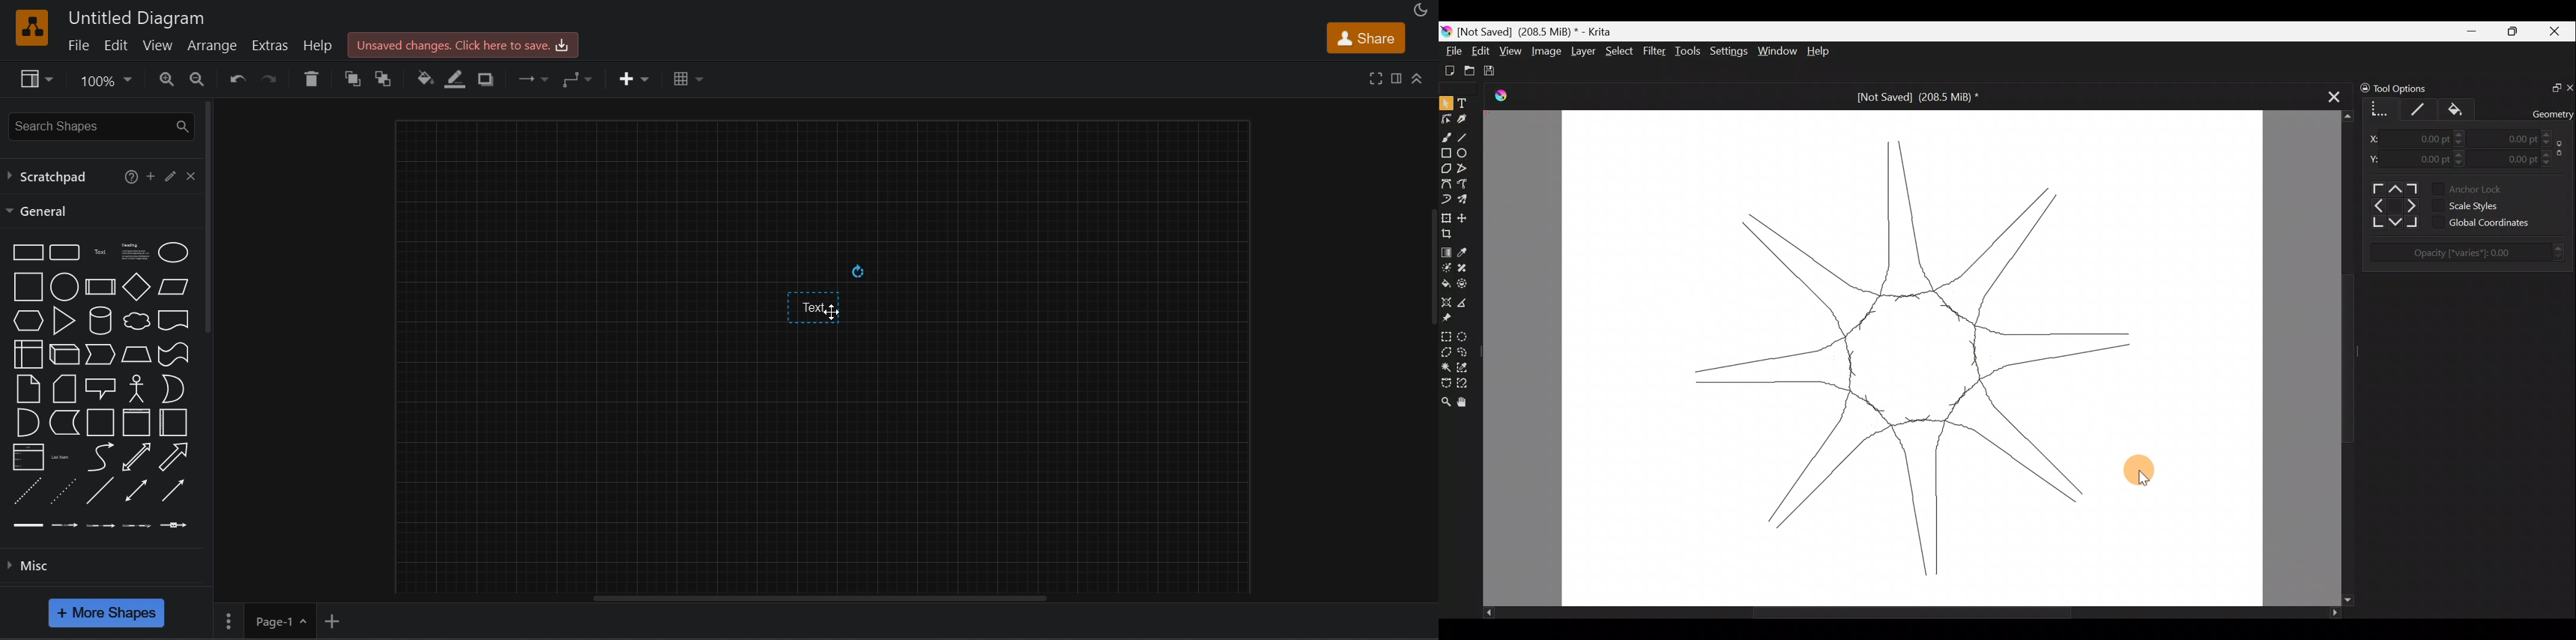 The width and height of the screenshot is (2576, 644). I want to click on Diamond, so click(136, 286).